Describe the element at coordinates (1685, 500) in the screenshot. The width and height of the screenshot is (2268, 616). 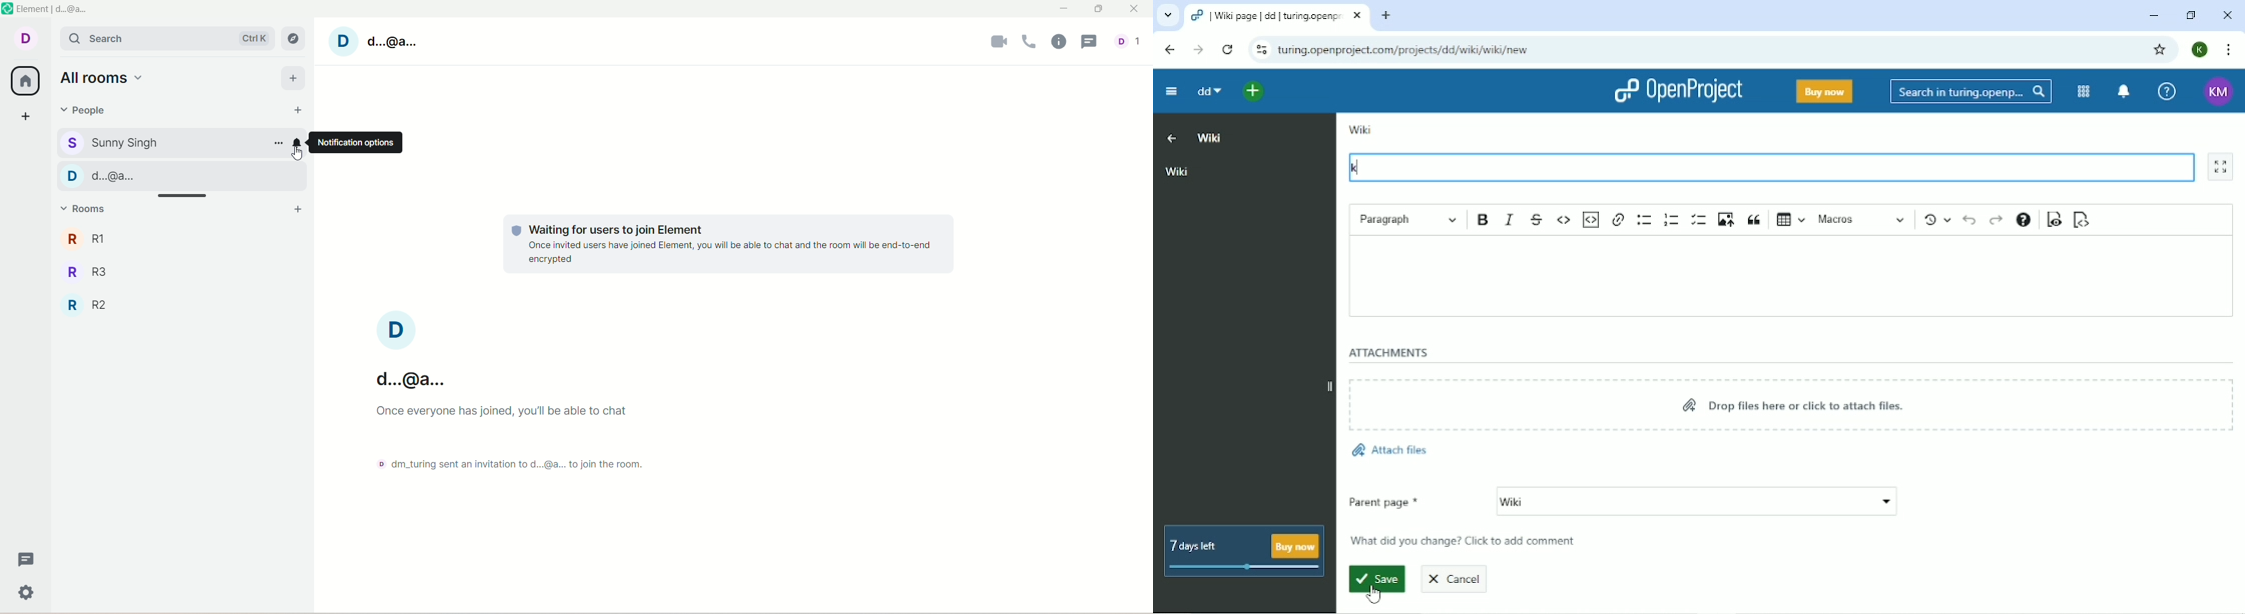
I see `wiki` at that location.